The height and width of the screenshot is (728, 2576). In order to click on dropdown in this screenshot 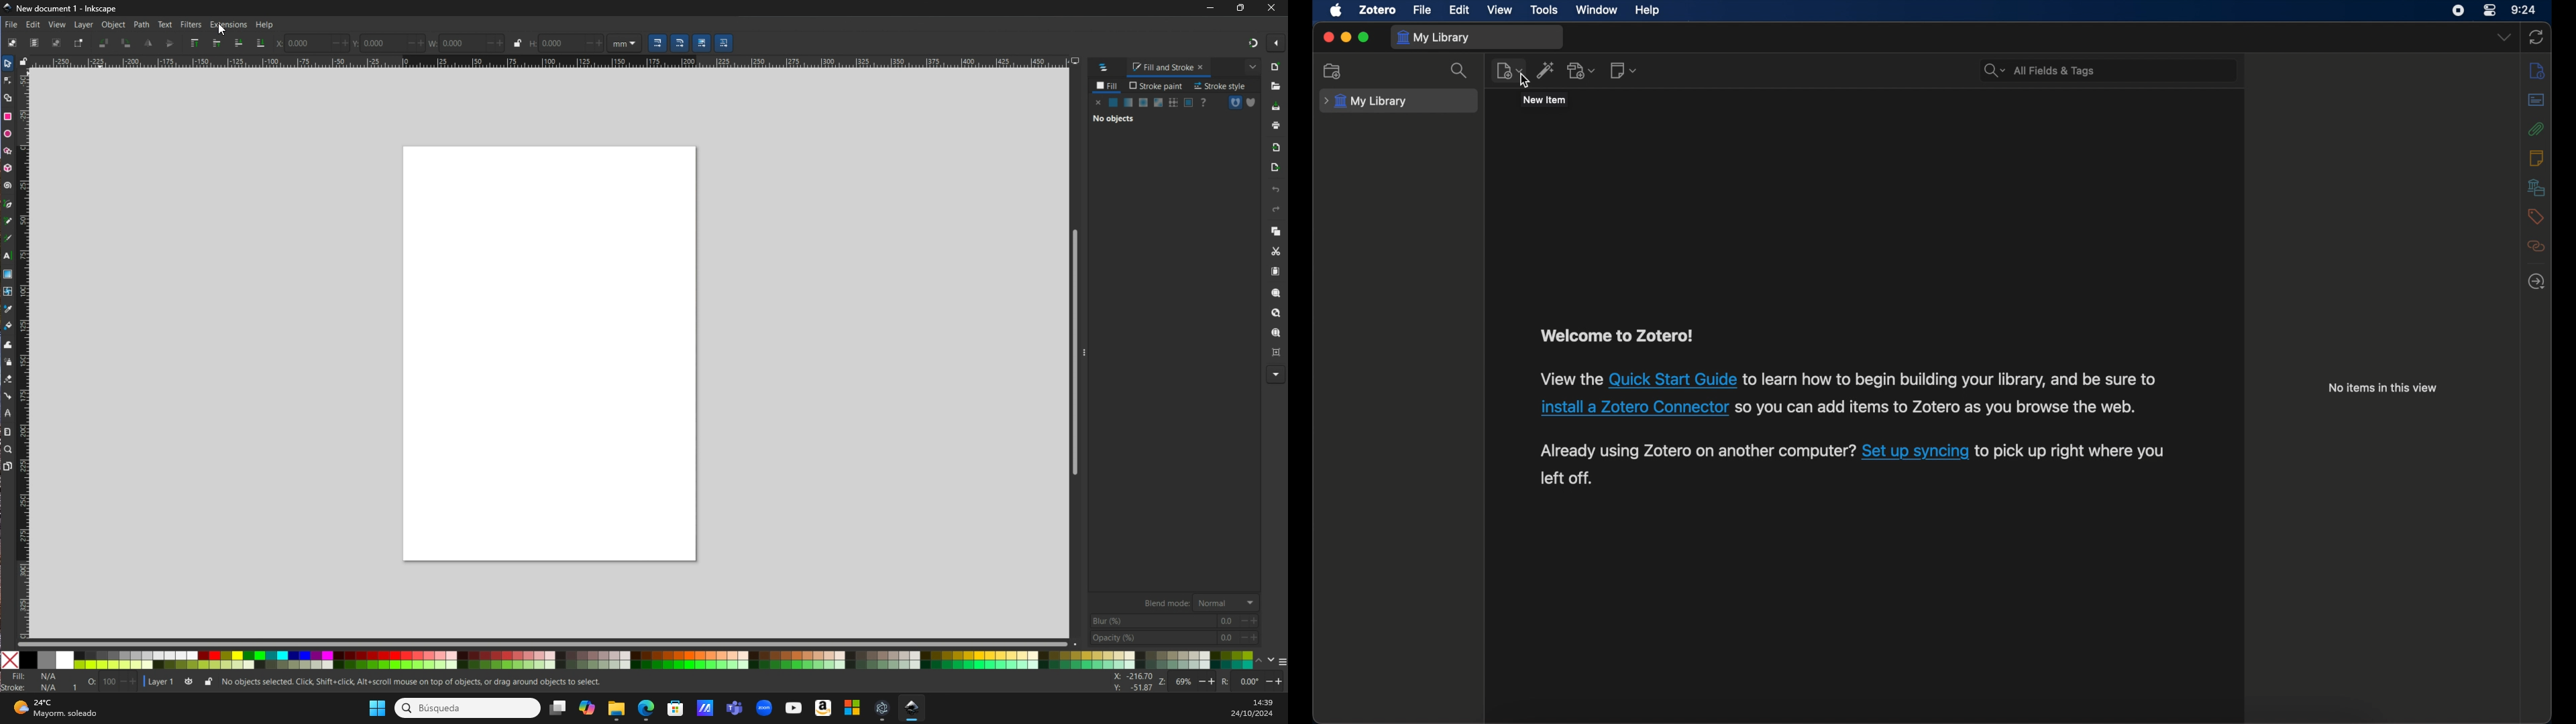, I will do `click(2505, 38)`.